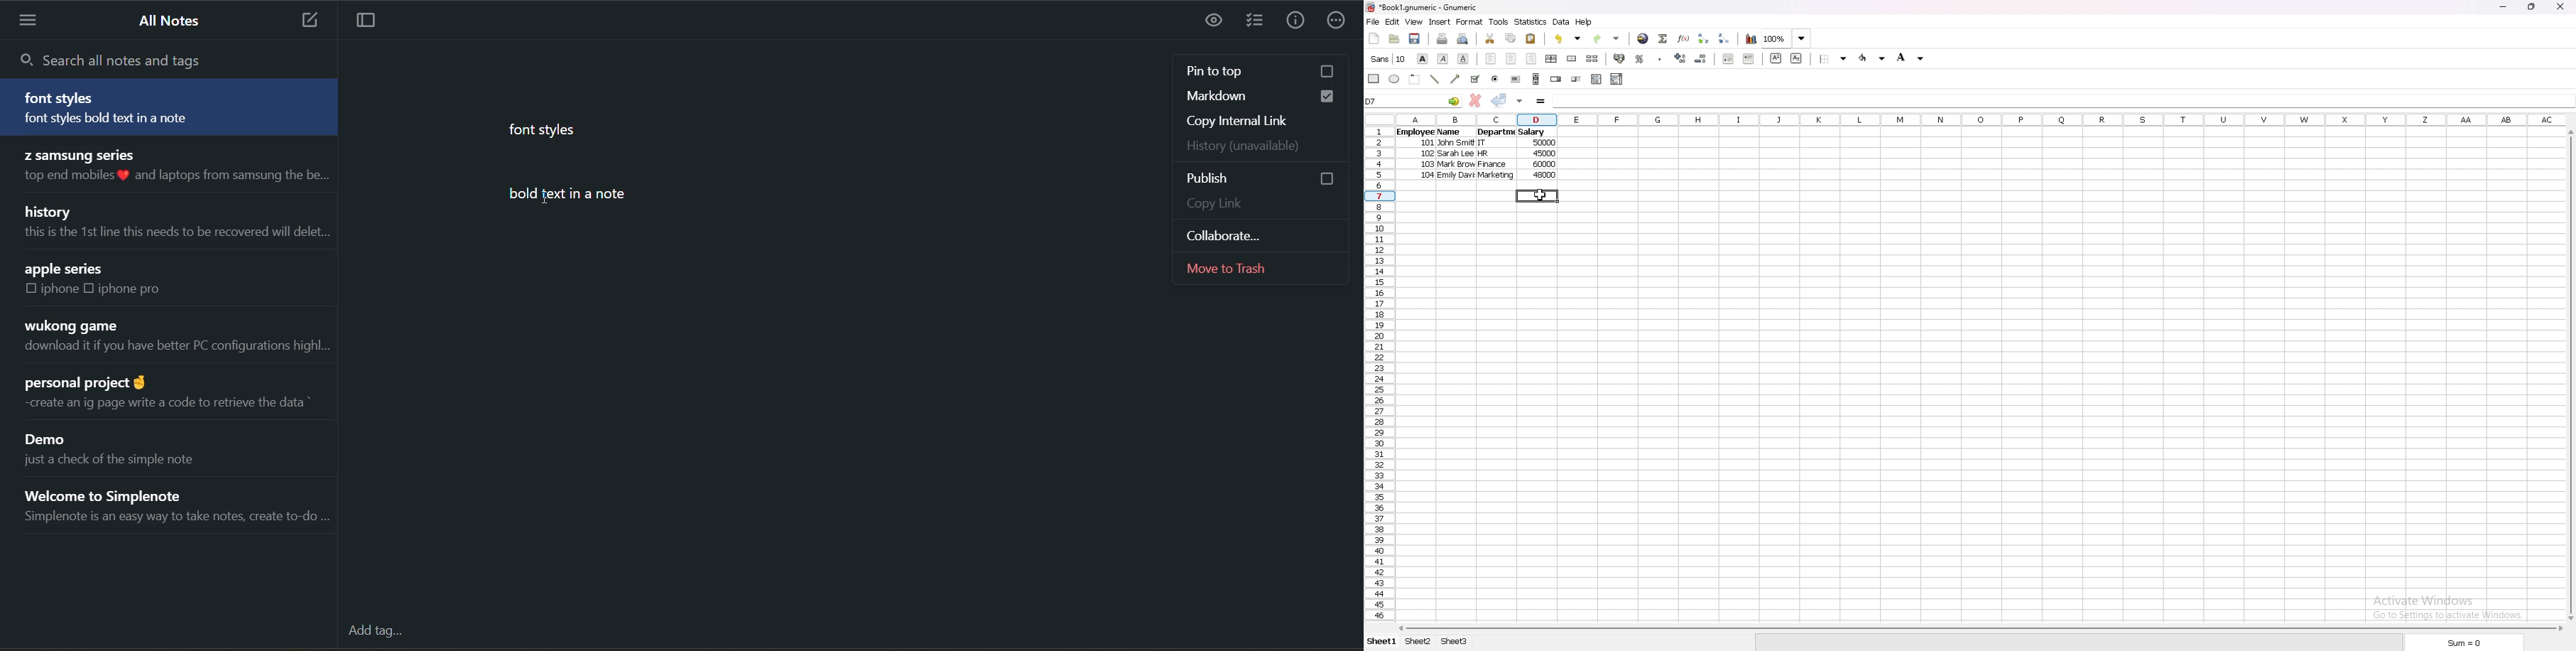  I want to click on move to trash, so click(1263, 269).